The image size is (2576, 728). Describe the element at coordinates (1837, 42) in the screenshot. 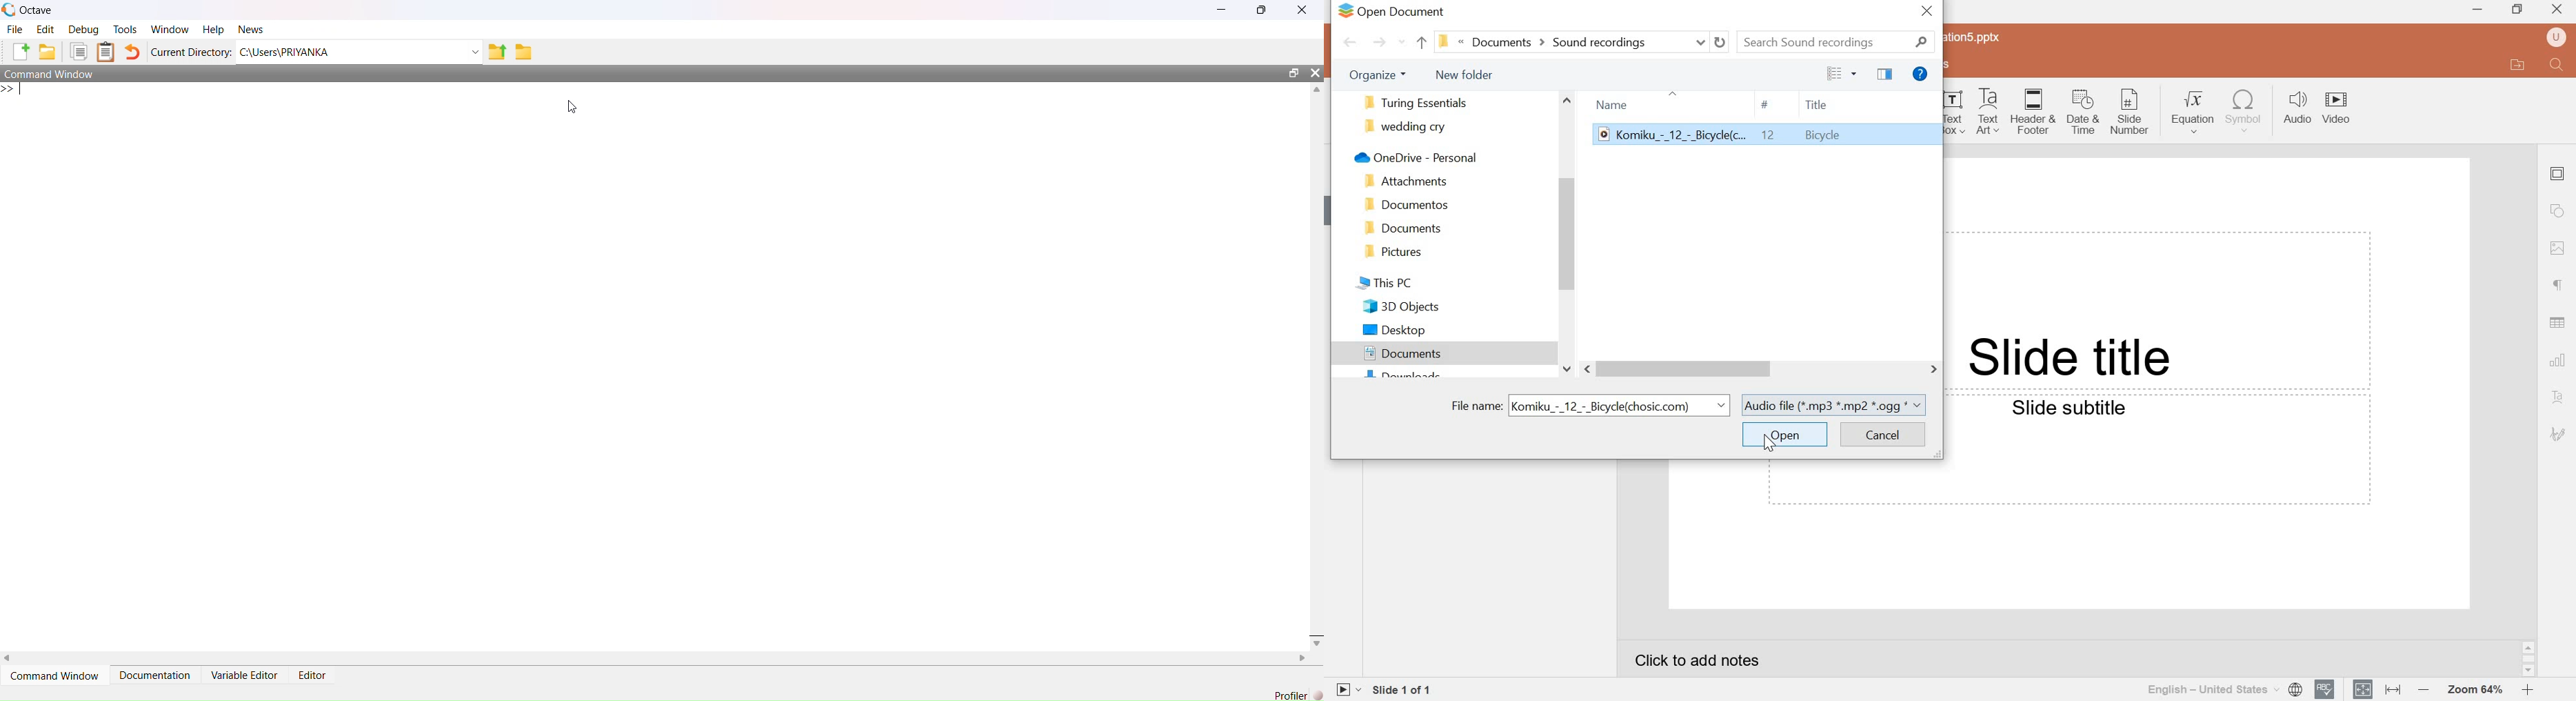

I see `search sound recordings` at that location.